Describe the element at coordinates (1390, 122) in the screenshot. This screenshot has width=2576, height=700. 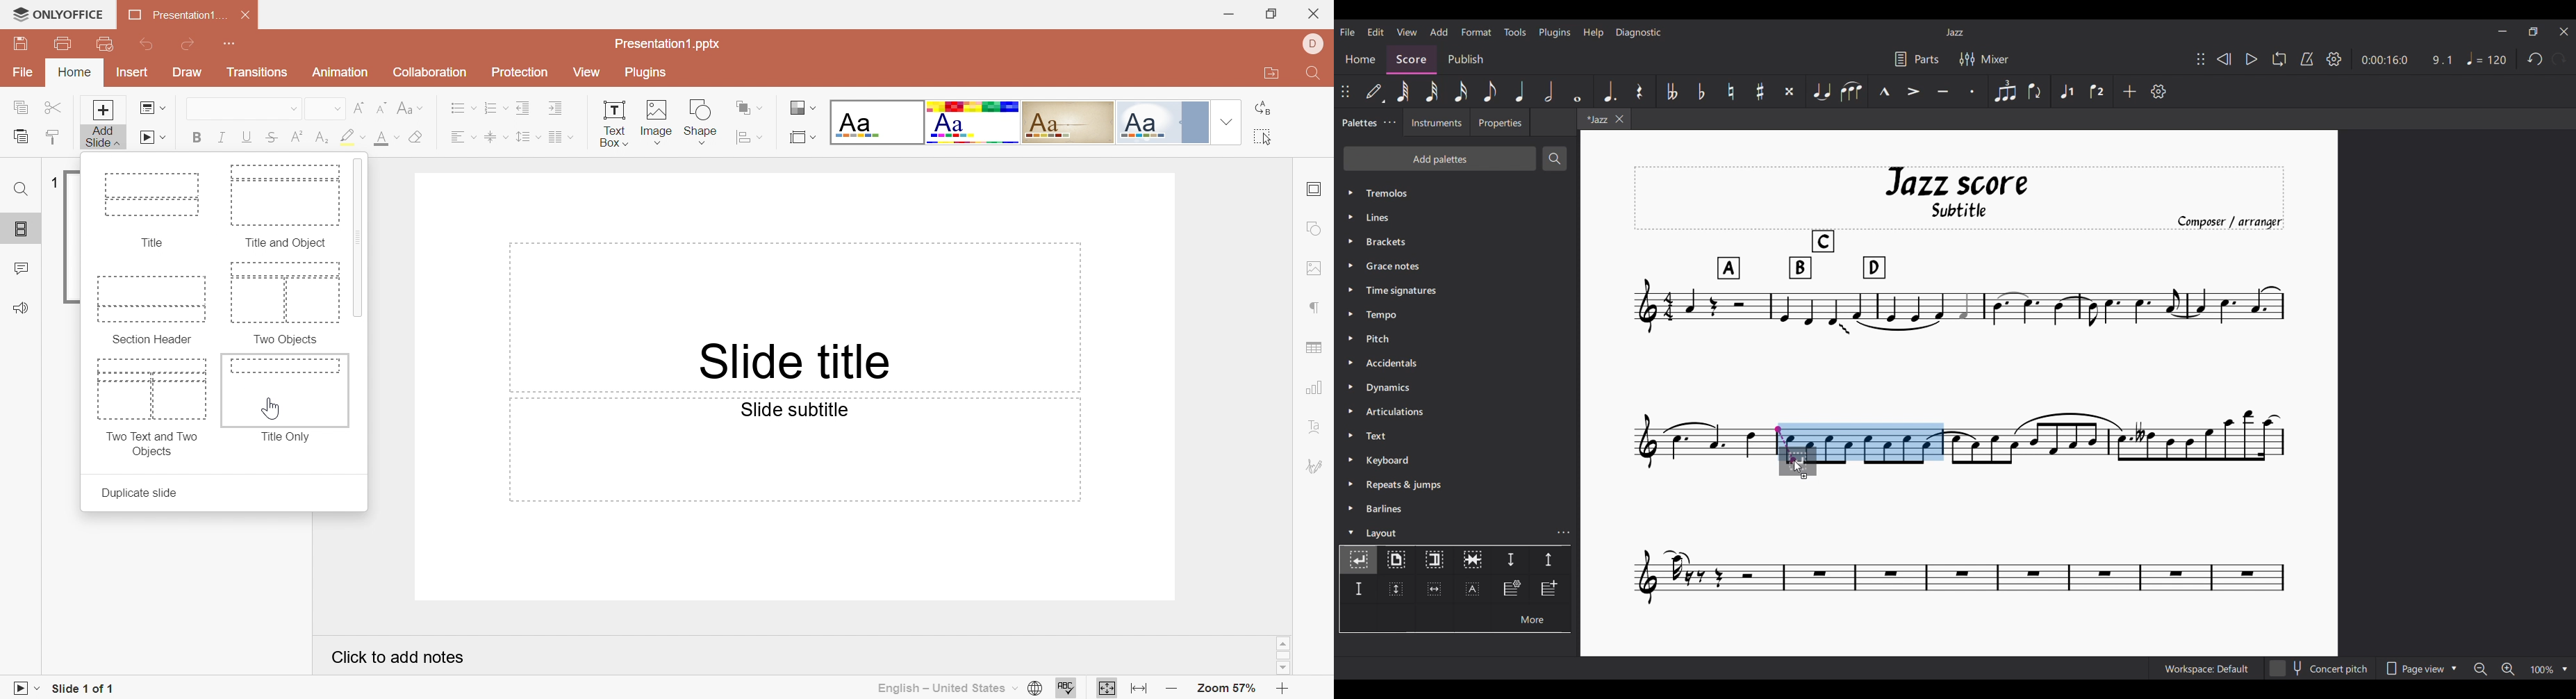
I see `Palette settings` at that location.